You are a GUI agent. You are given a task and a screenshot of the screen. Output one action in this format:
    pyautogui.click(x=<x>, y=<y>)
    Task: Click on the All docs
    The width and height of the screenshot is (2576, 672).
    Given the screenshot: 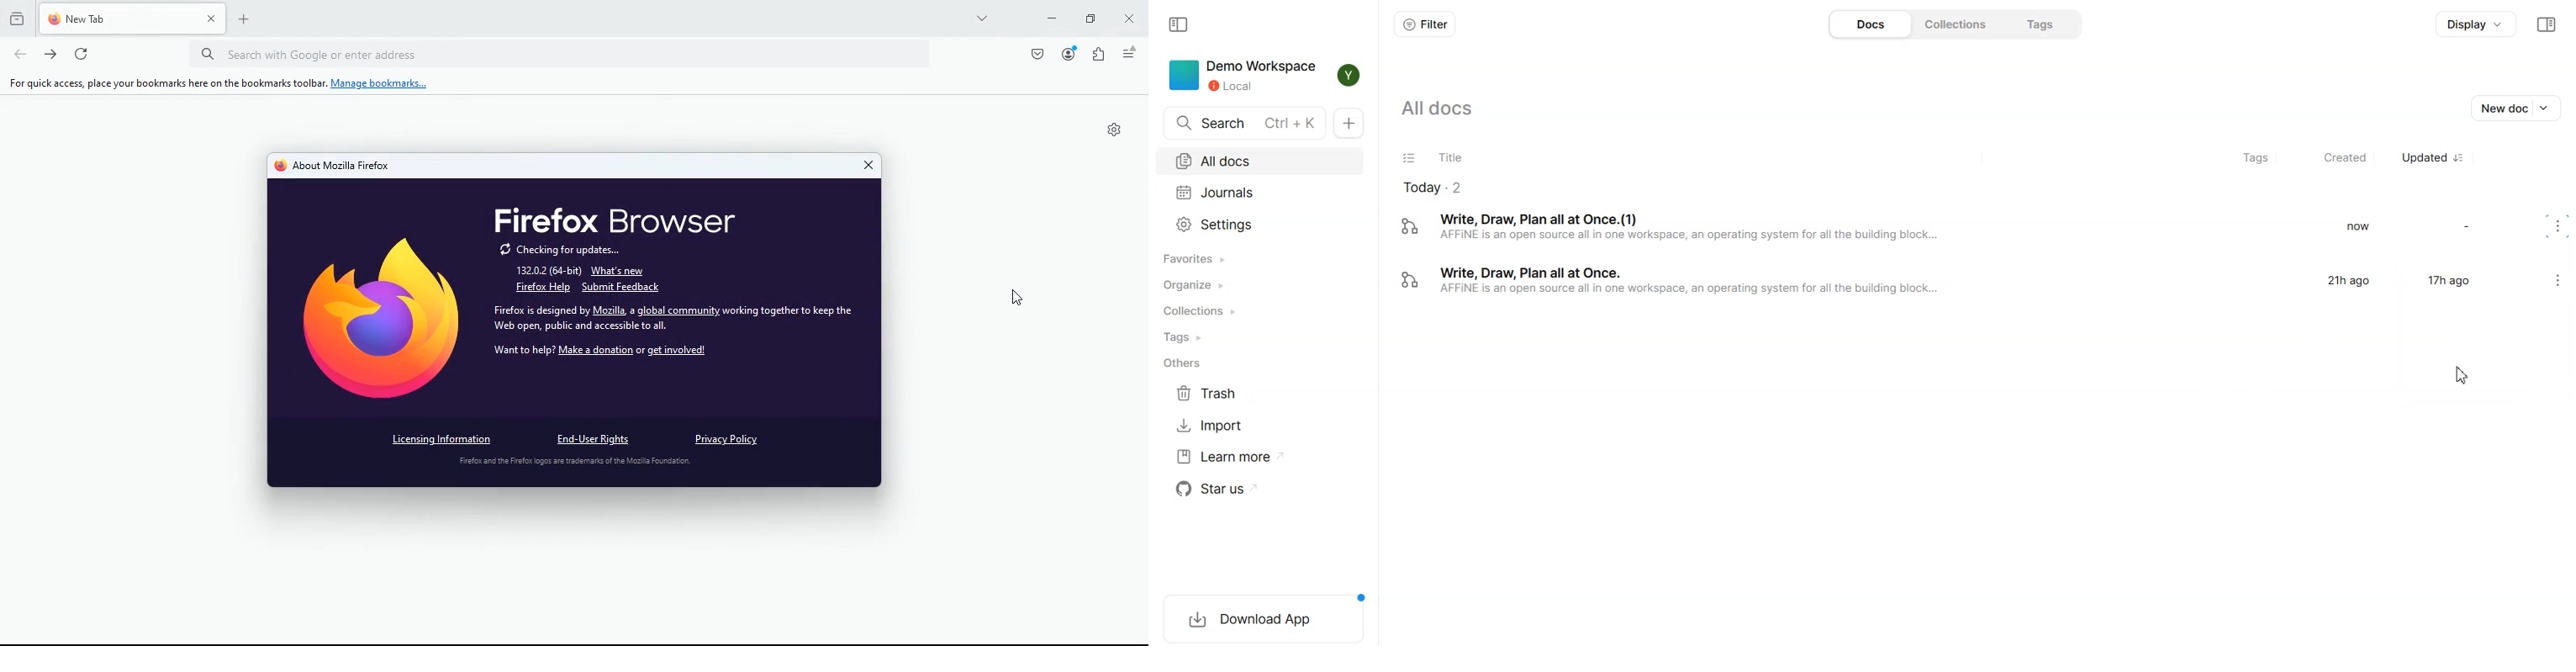 What is the action you would take?
    pyautogui.click(x=1460, y=108)
    